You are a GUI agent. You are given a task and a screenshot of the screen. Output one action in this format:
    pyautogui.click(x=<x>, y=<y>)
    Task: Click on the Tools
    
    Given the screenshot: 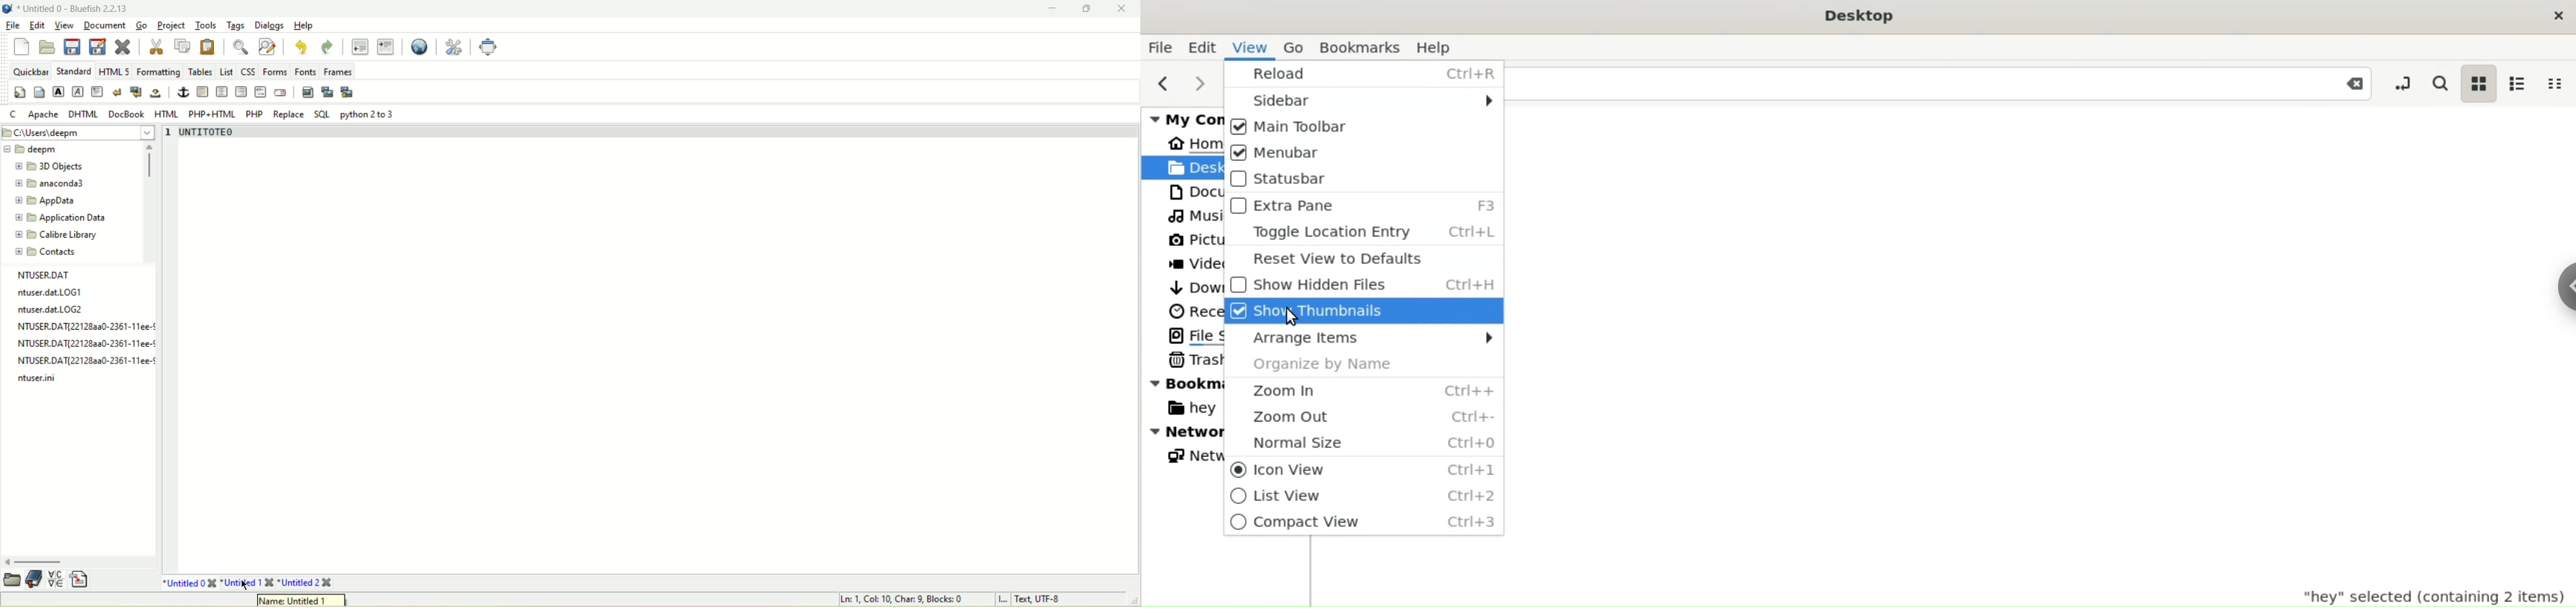 What is the action you would take?
    pyautogui.click(x=204, y=25)
    